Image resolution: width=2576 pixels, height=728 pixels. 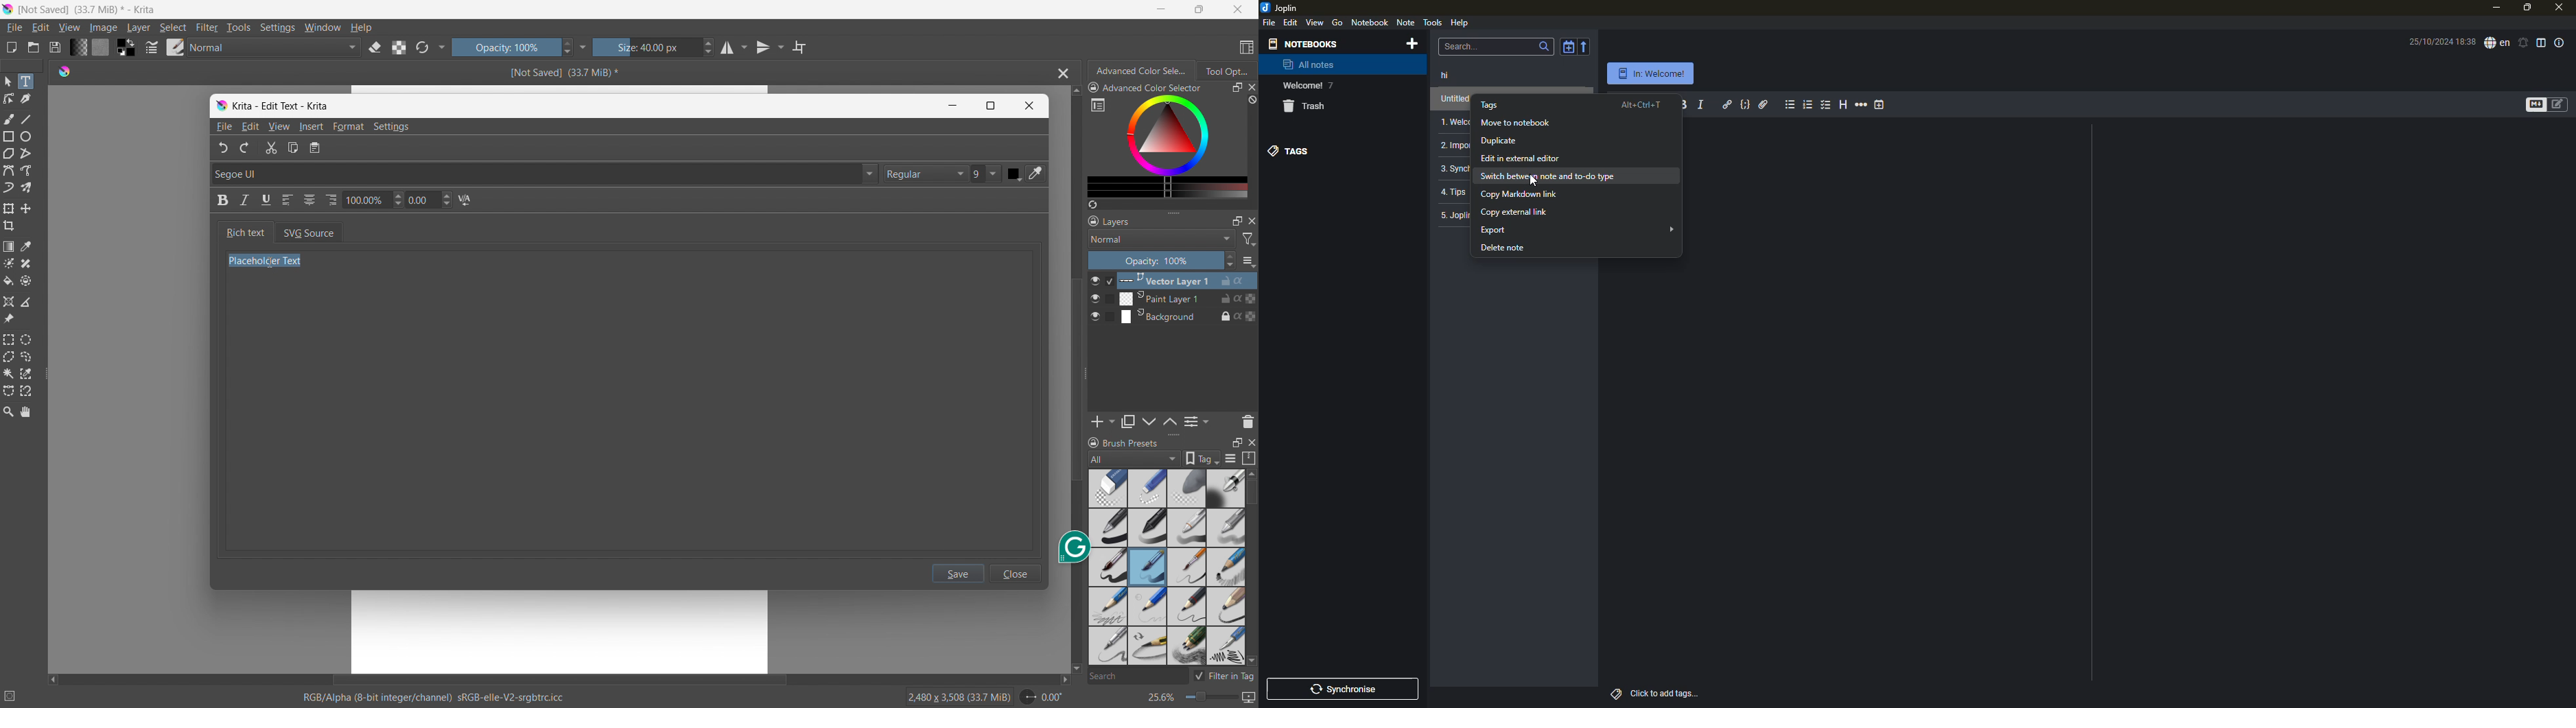 I want to click on cursor, so click(x=1534, y=180).